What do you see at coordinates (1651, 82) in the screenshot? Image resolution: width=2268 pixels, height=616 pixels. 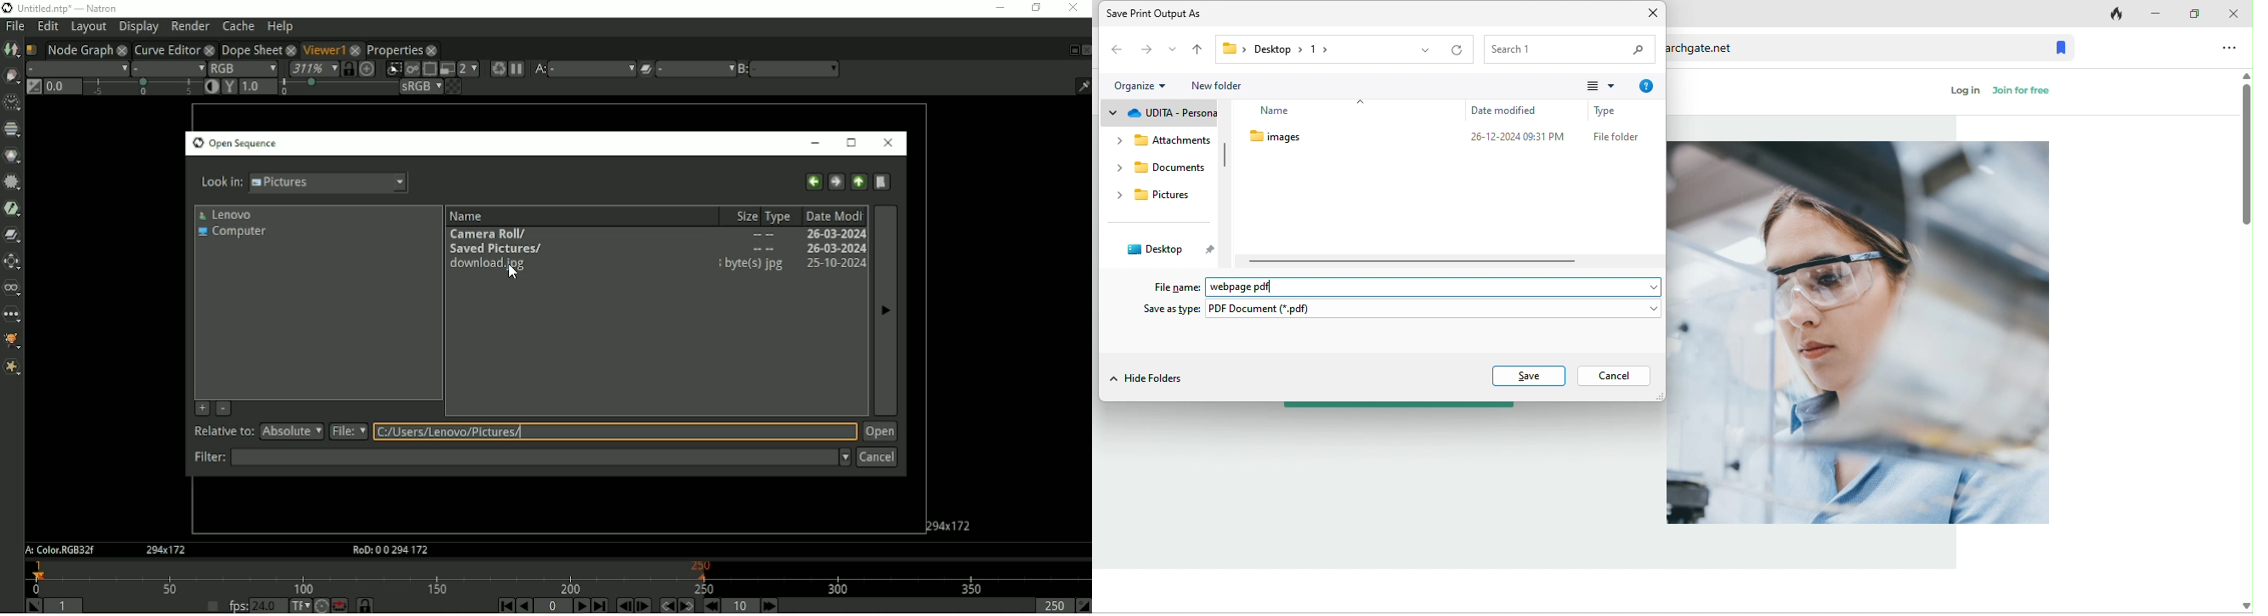 I see `help` at bounding box center [1651, 82].